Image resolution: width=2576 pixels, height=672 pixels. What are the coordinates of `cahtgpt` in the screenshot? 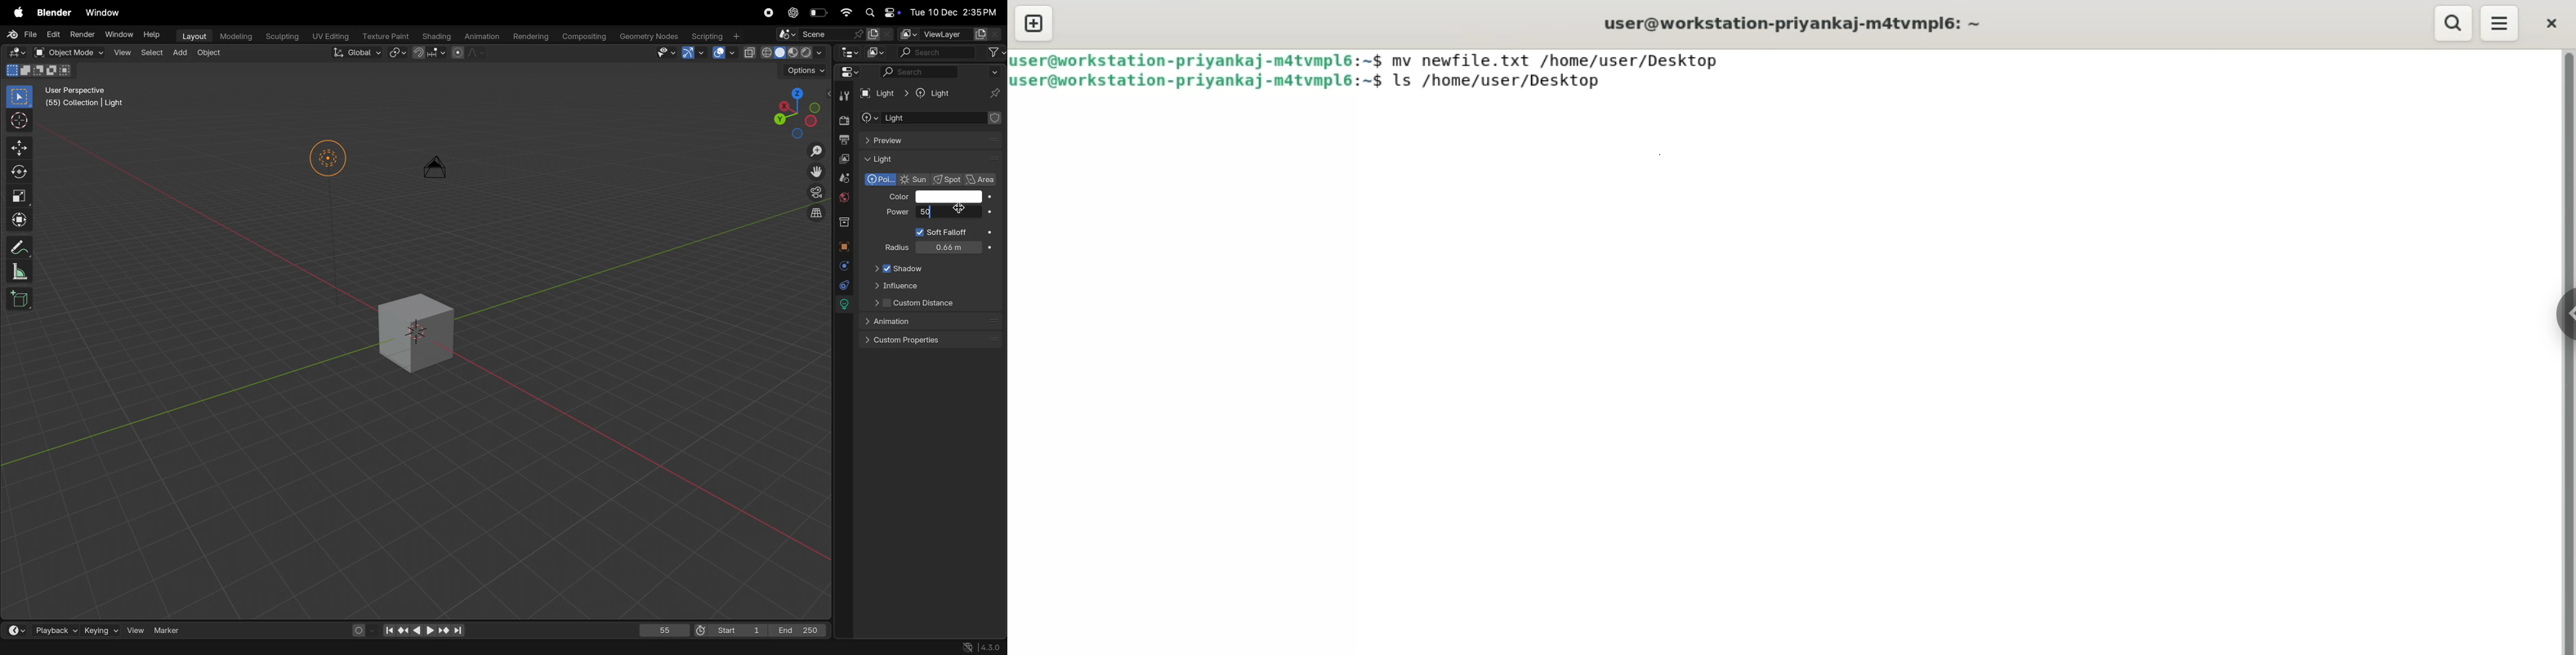 It's located at (792, 13).